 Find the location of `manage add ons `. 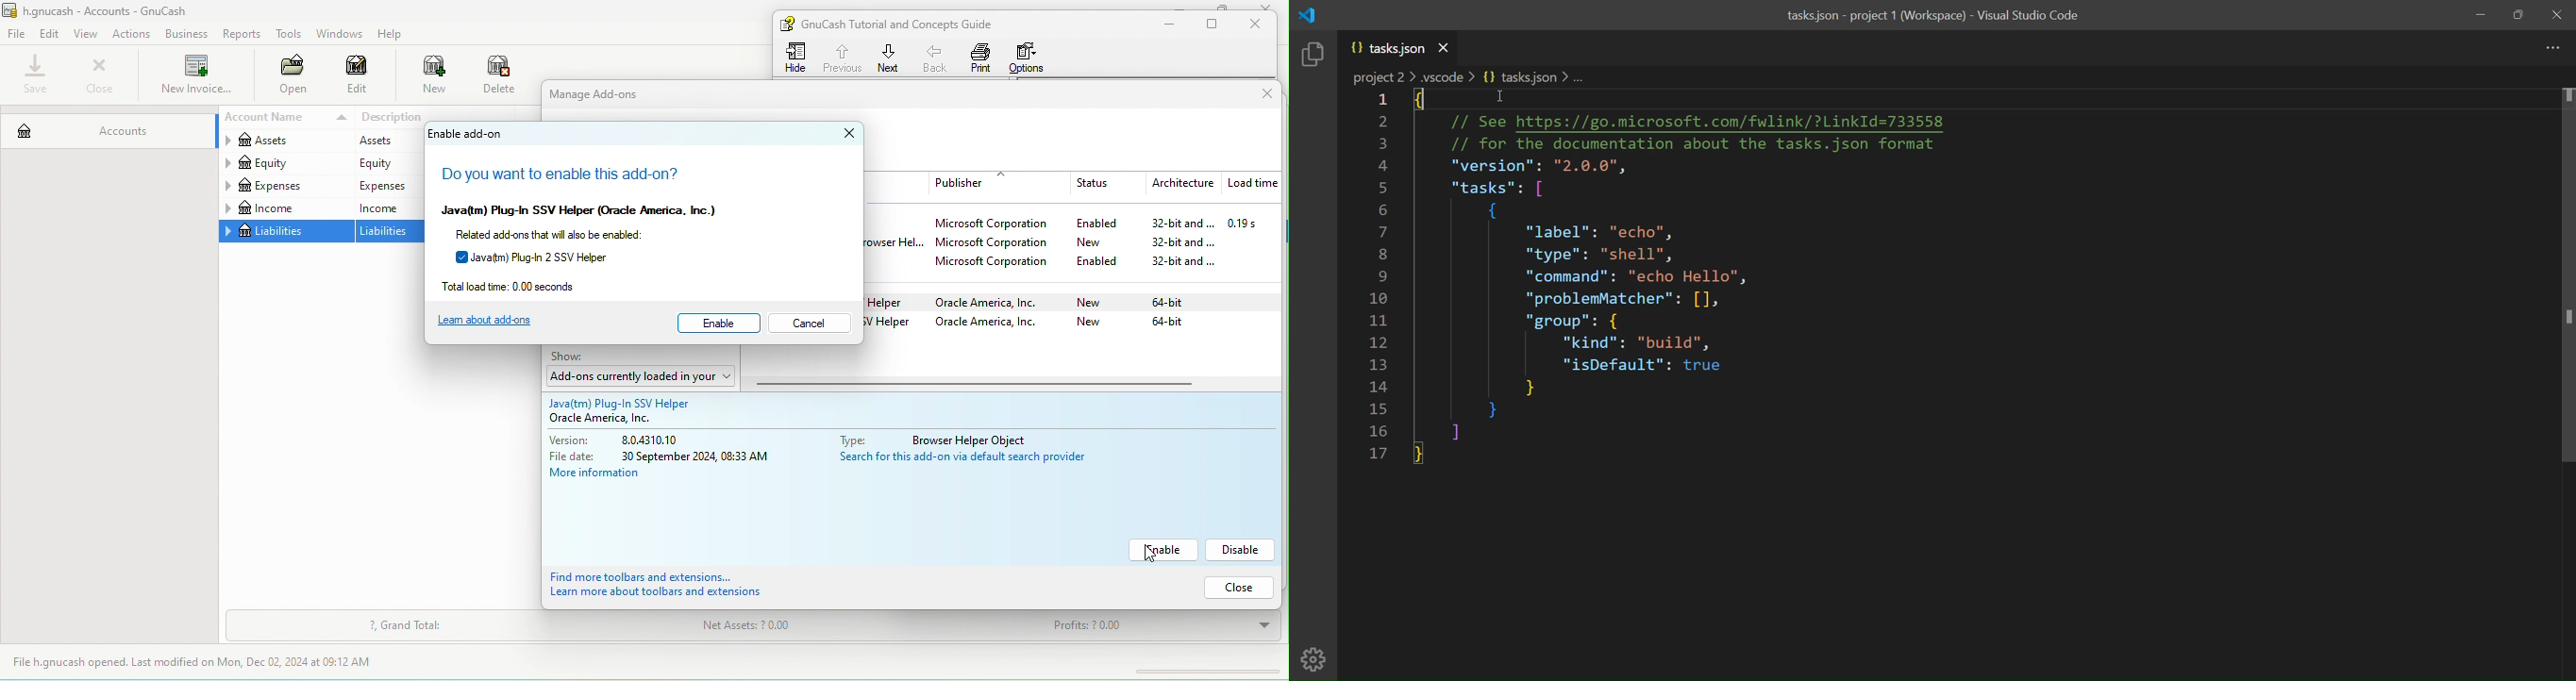

manage add ons  is located at coordinates (614, 96).